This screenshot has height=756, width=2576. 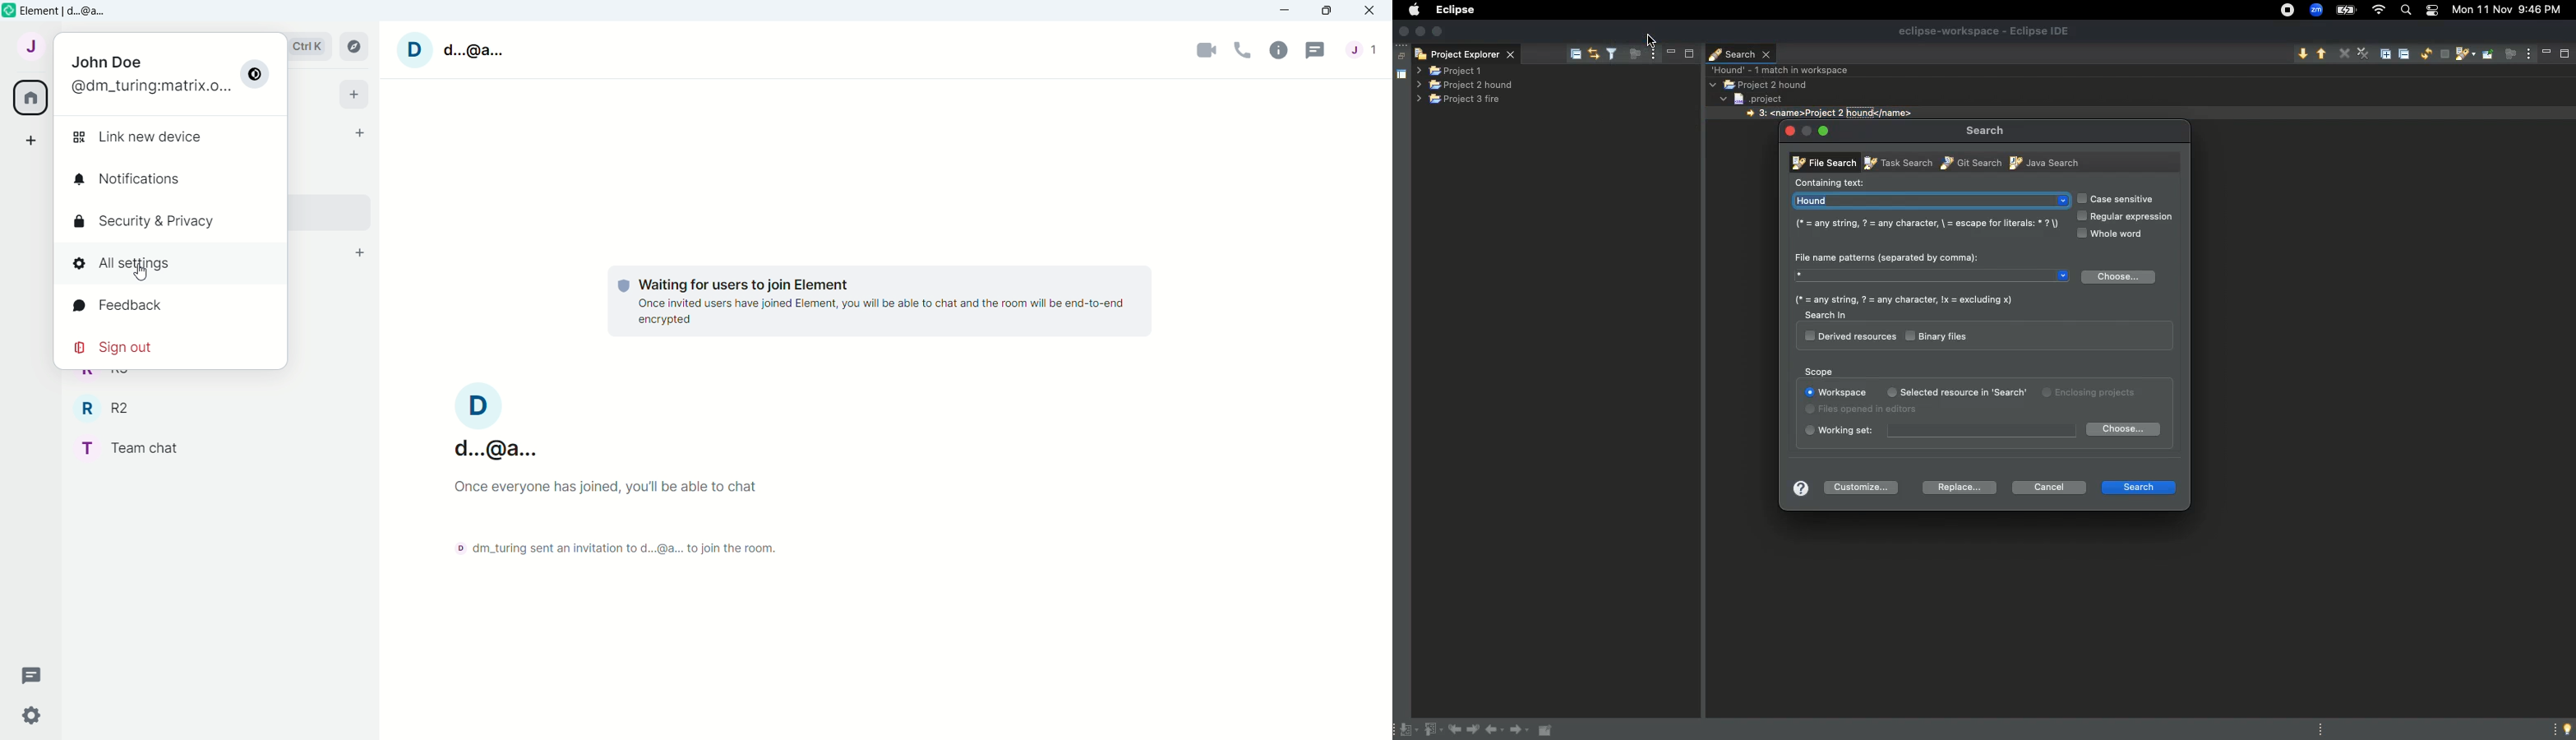 I want to click on Video call, so click(x=1208, y=50).